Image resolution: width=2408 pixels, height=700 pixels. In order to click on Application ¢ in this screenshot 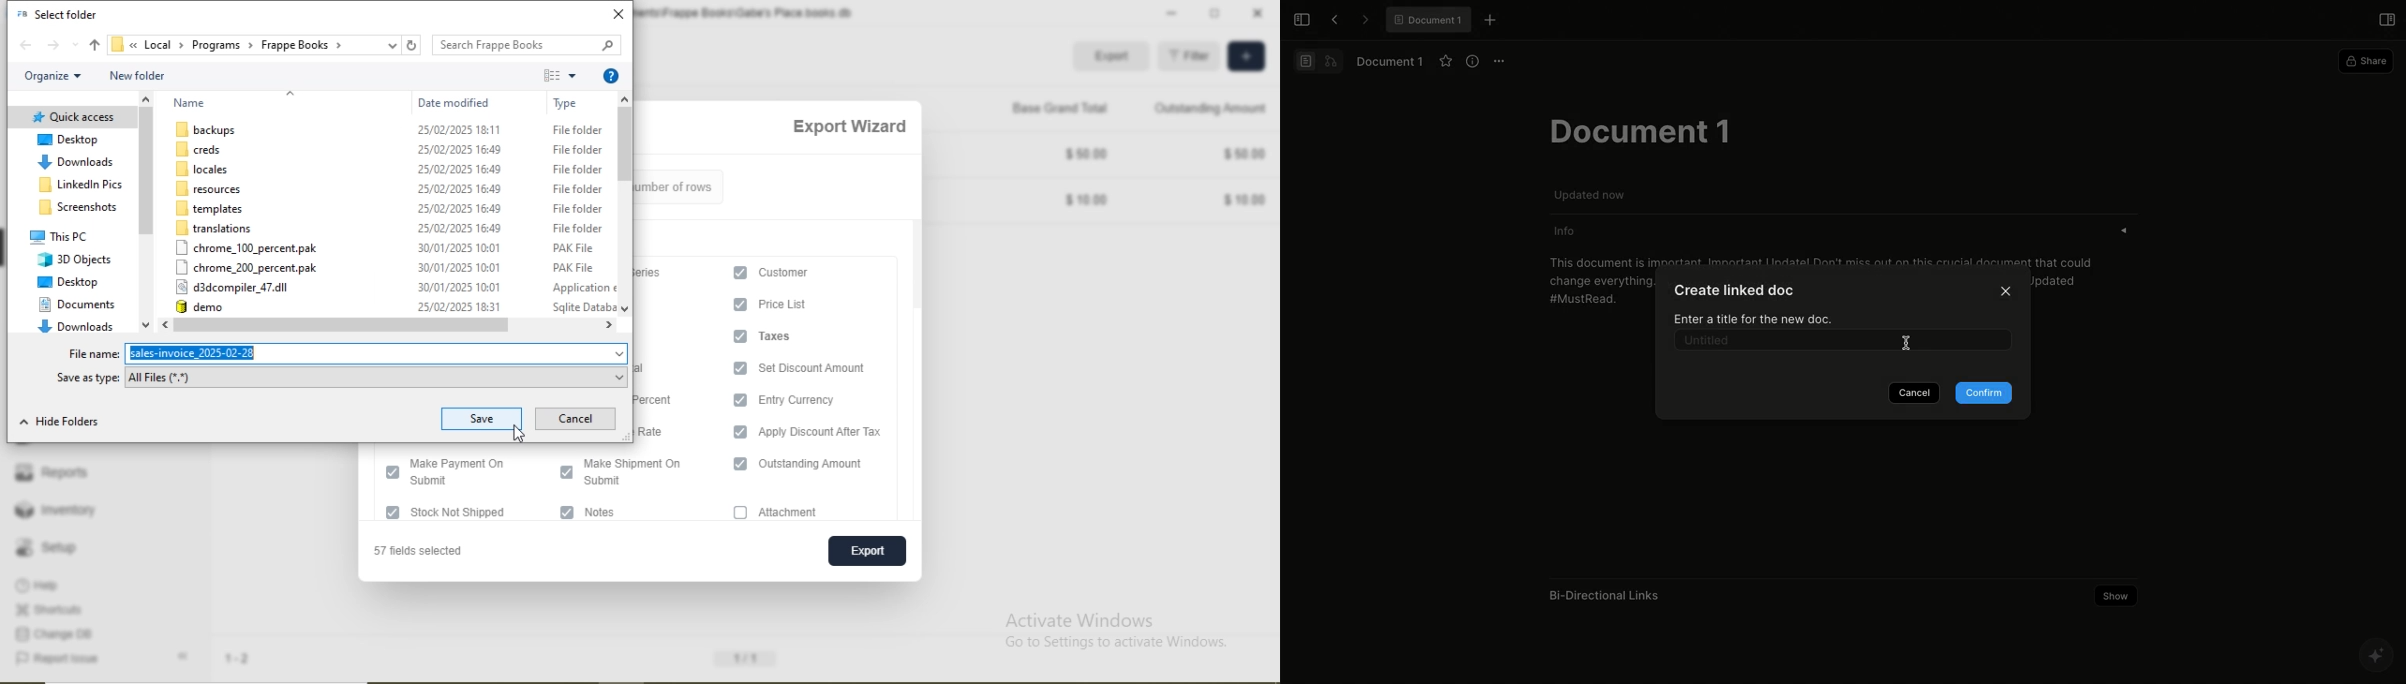, I will do `click(583, 289)`.